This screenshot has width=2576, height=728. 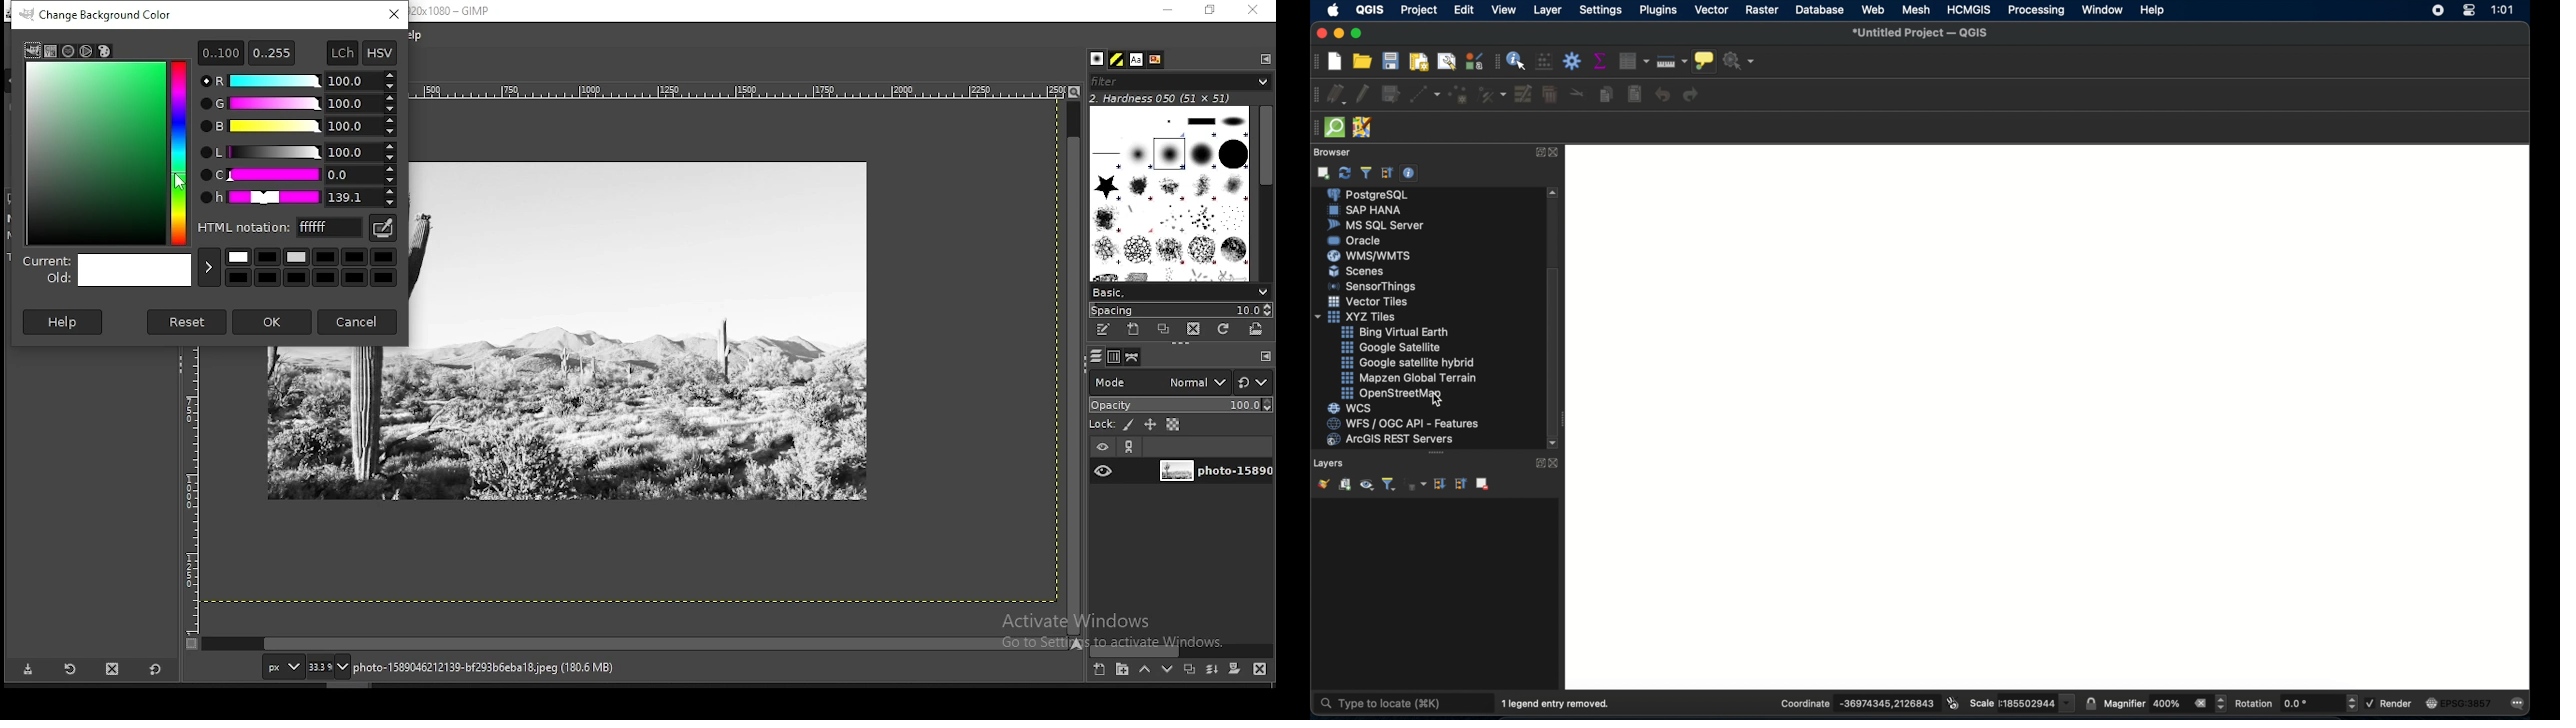 What do you see at coordinates (272, 50) in the screenshot?
I see `0.255` at bounding box center [272, 50].